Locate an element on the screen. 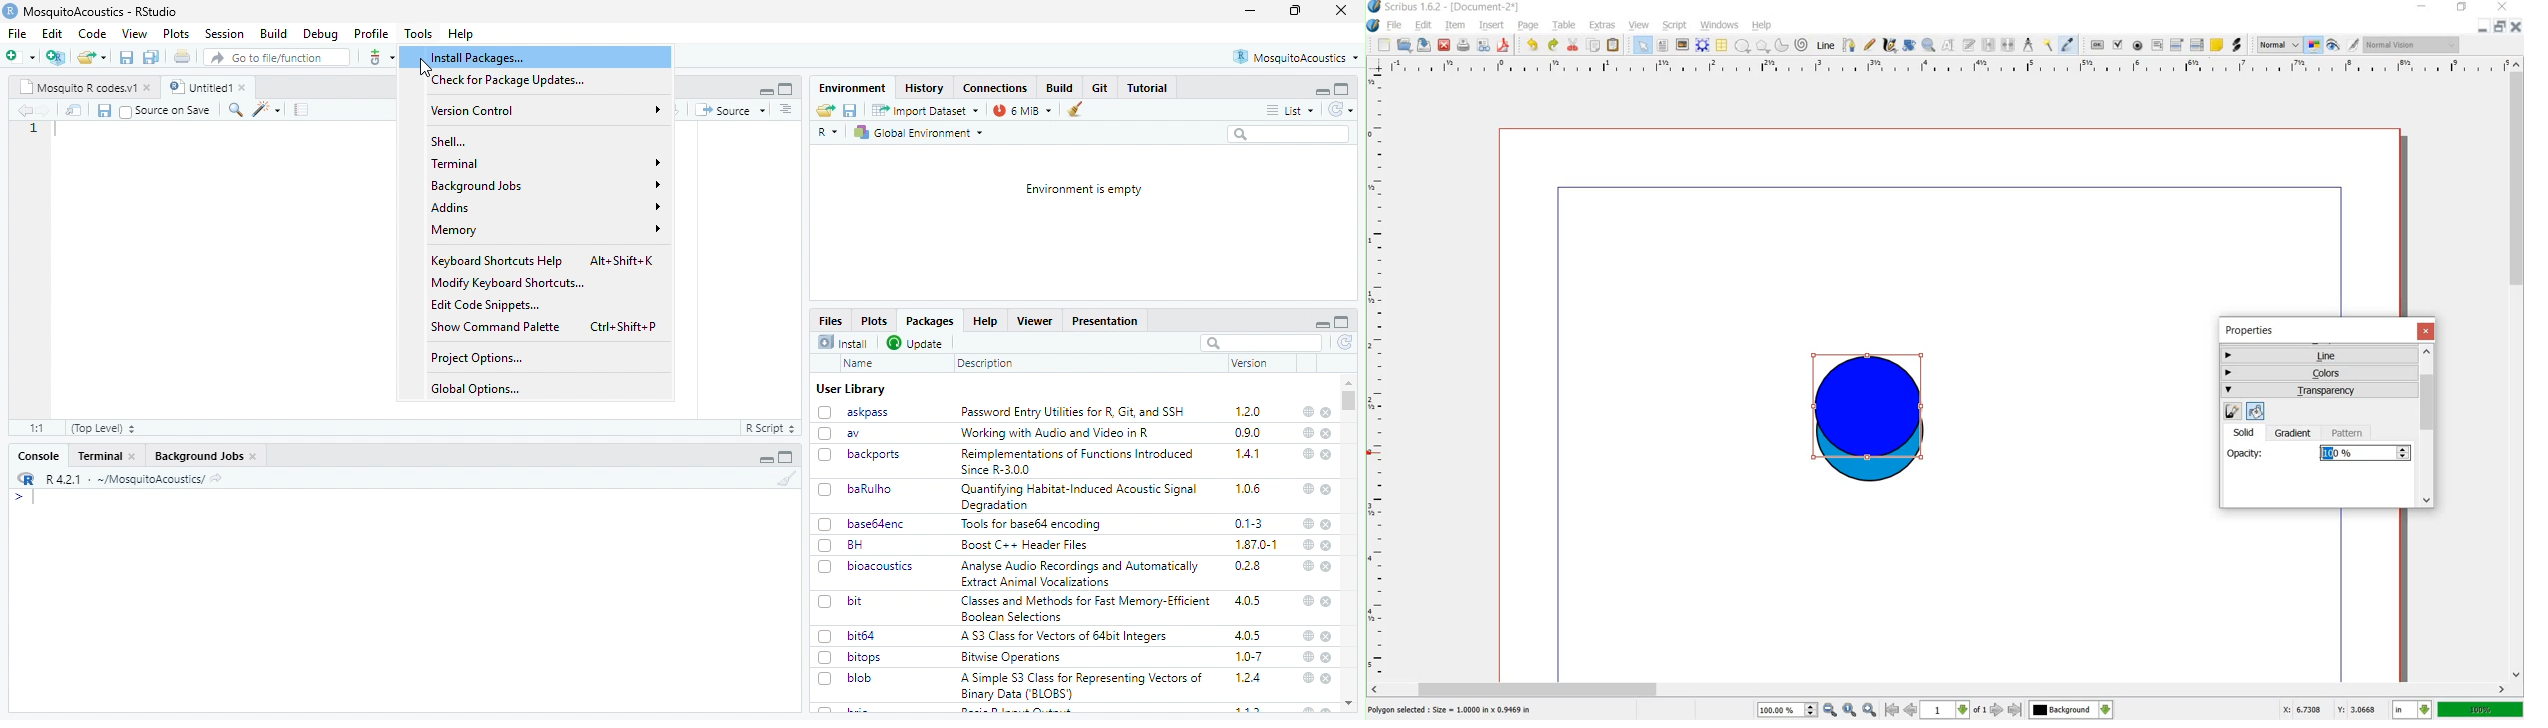  "Check for Package Updates... is located at coordinates (513, 81).